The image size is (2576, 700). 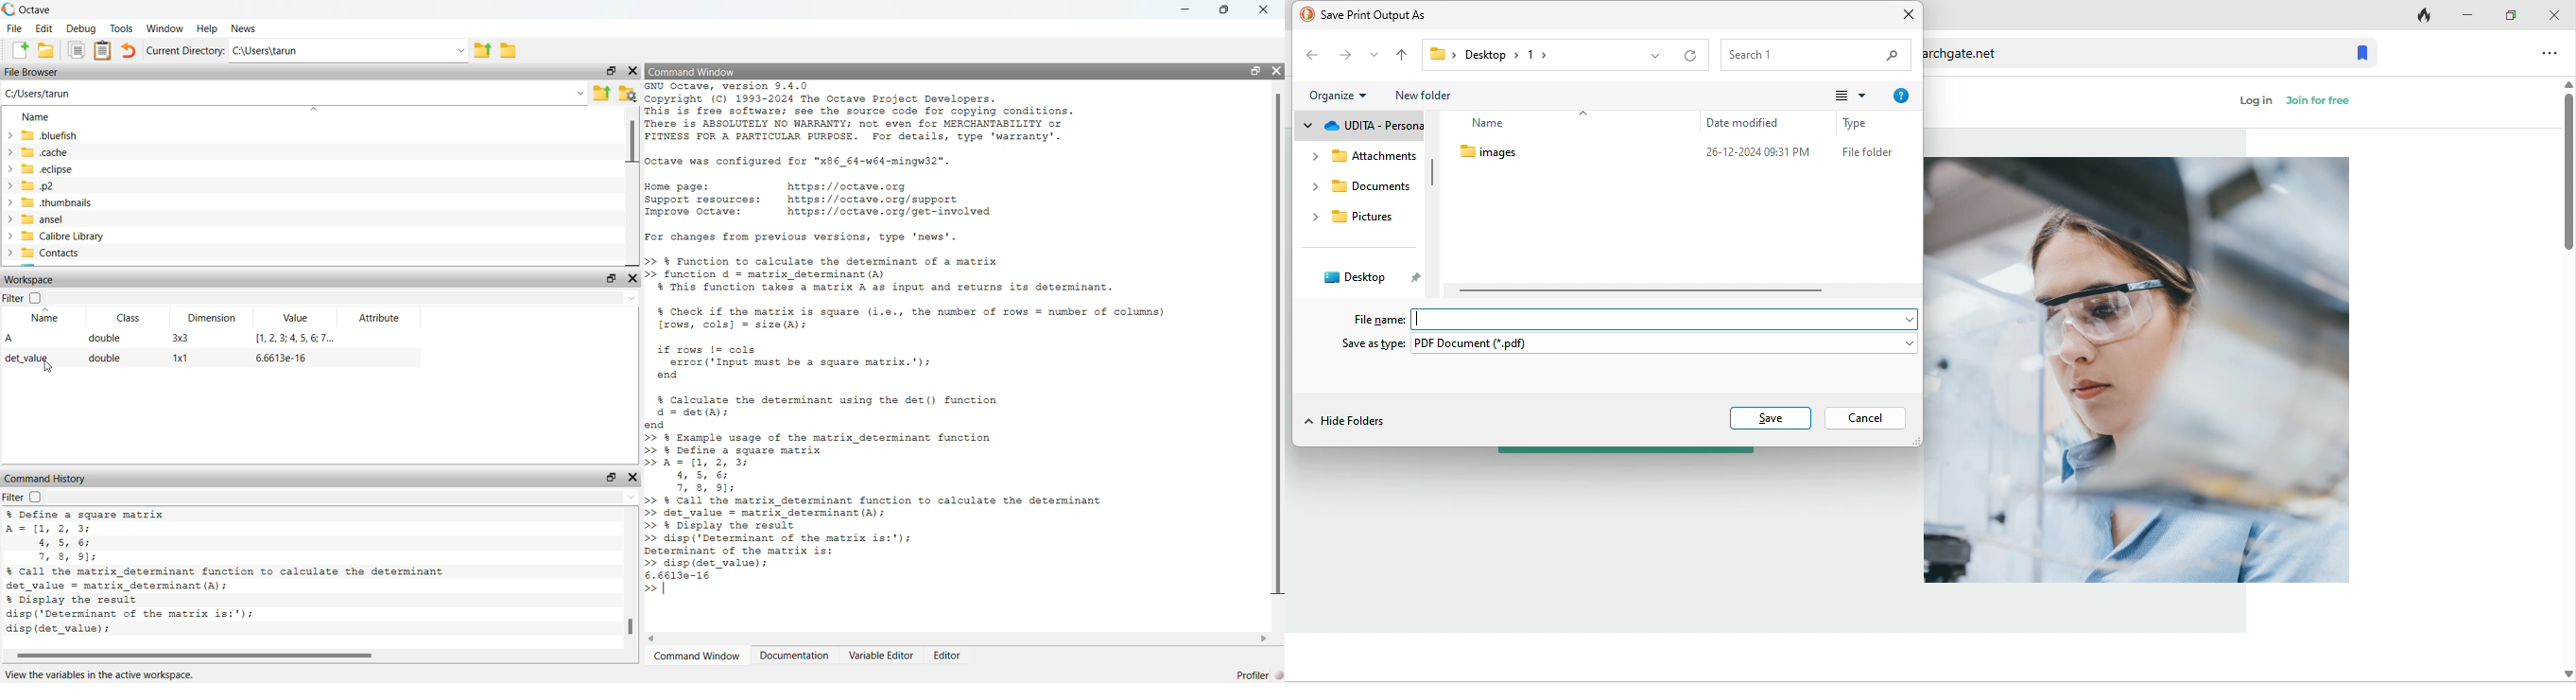 What do you see at coordinates (794, 655) in the screenshot?
I see `Documentation` at bounding box center [794, 655].